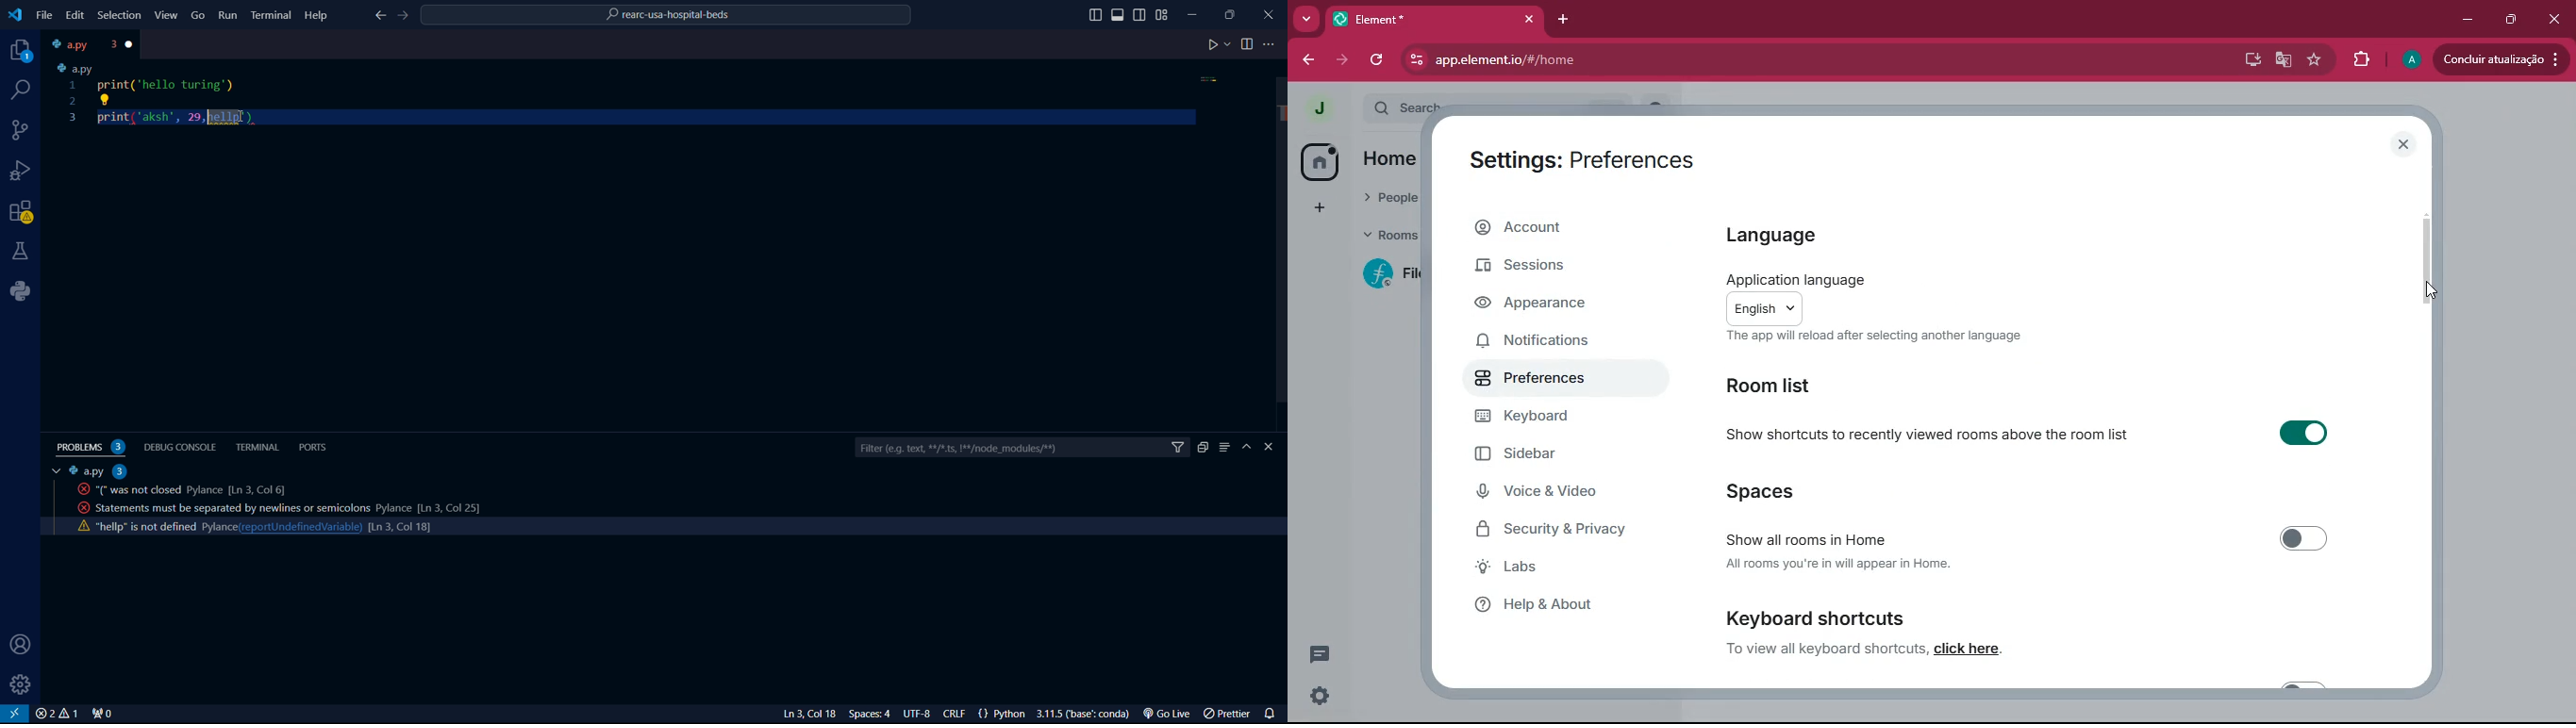 This screenshot has width=2576, height=728. Describe the element at coordinates (1345, 60) in the screenshot. I see `forward` at that location.